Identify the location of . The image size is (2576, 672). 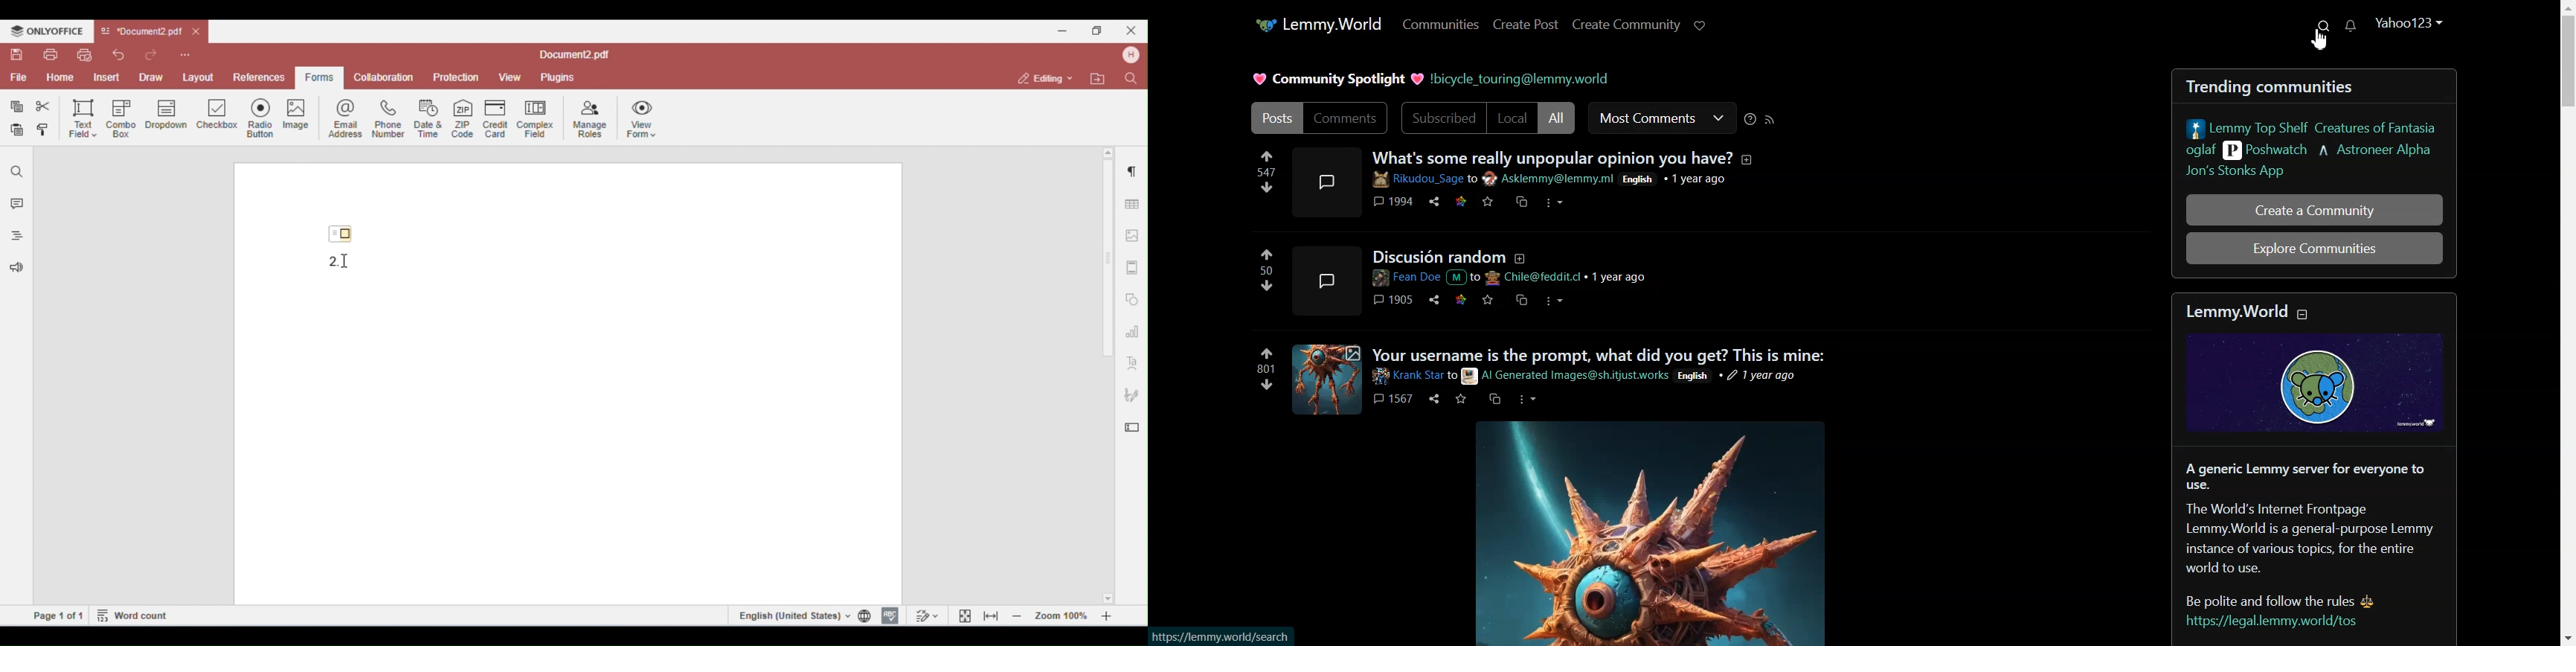
(1220, 636).